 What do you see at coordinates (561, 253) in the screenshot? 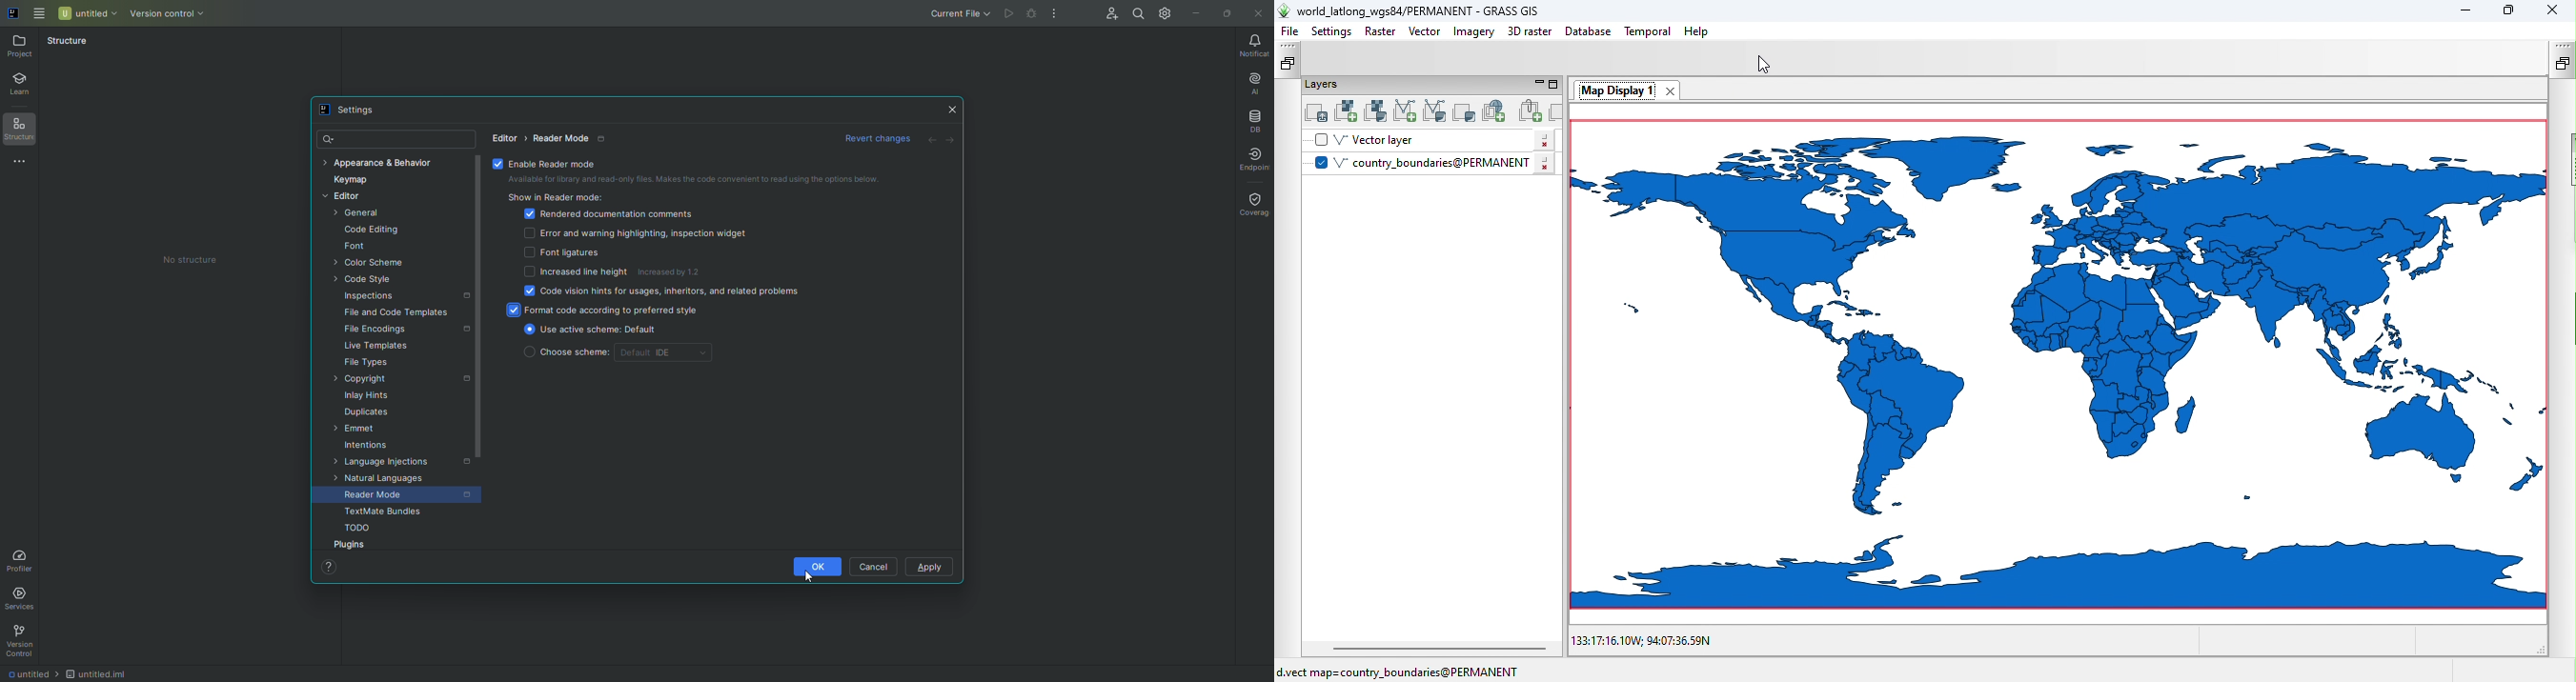
I see `Font ligatures` at bounding box center [561, 253].